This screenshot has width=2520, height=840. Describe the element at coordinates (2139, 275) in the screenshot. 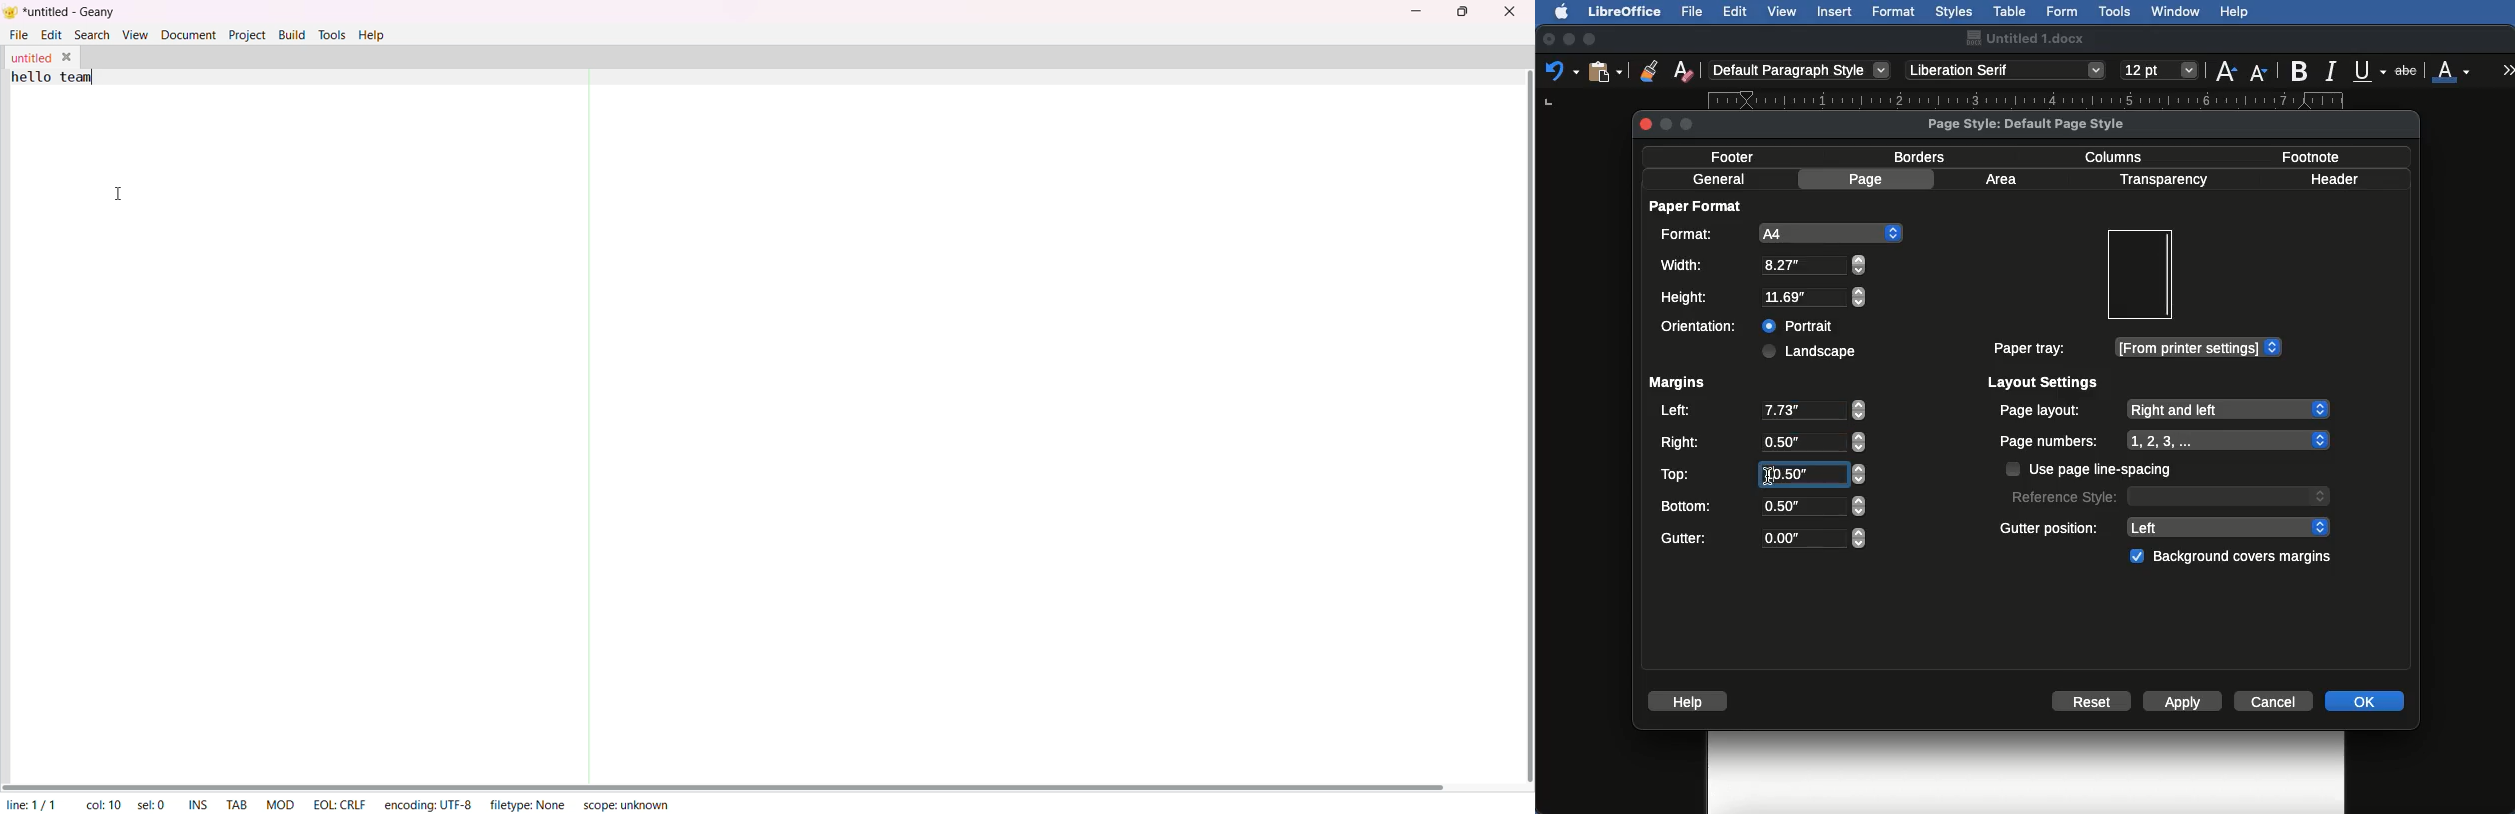

I see `Preview` at that location.